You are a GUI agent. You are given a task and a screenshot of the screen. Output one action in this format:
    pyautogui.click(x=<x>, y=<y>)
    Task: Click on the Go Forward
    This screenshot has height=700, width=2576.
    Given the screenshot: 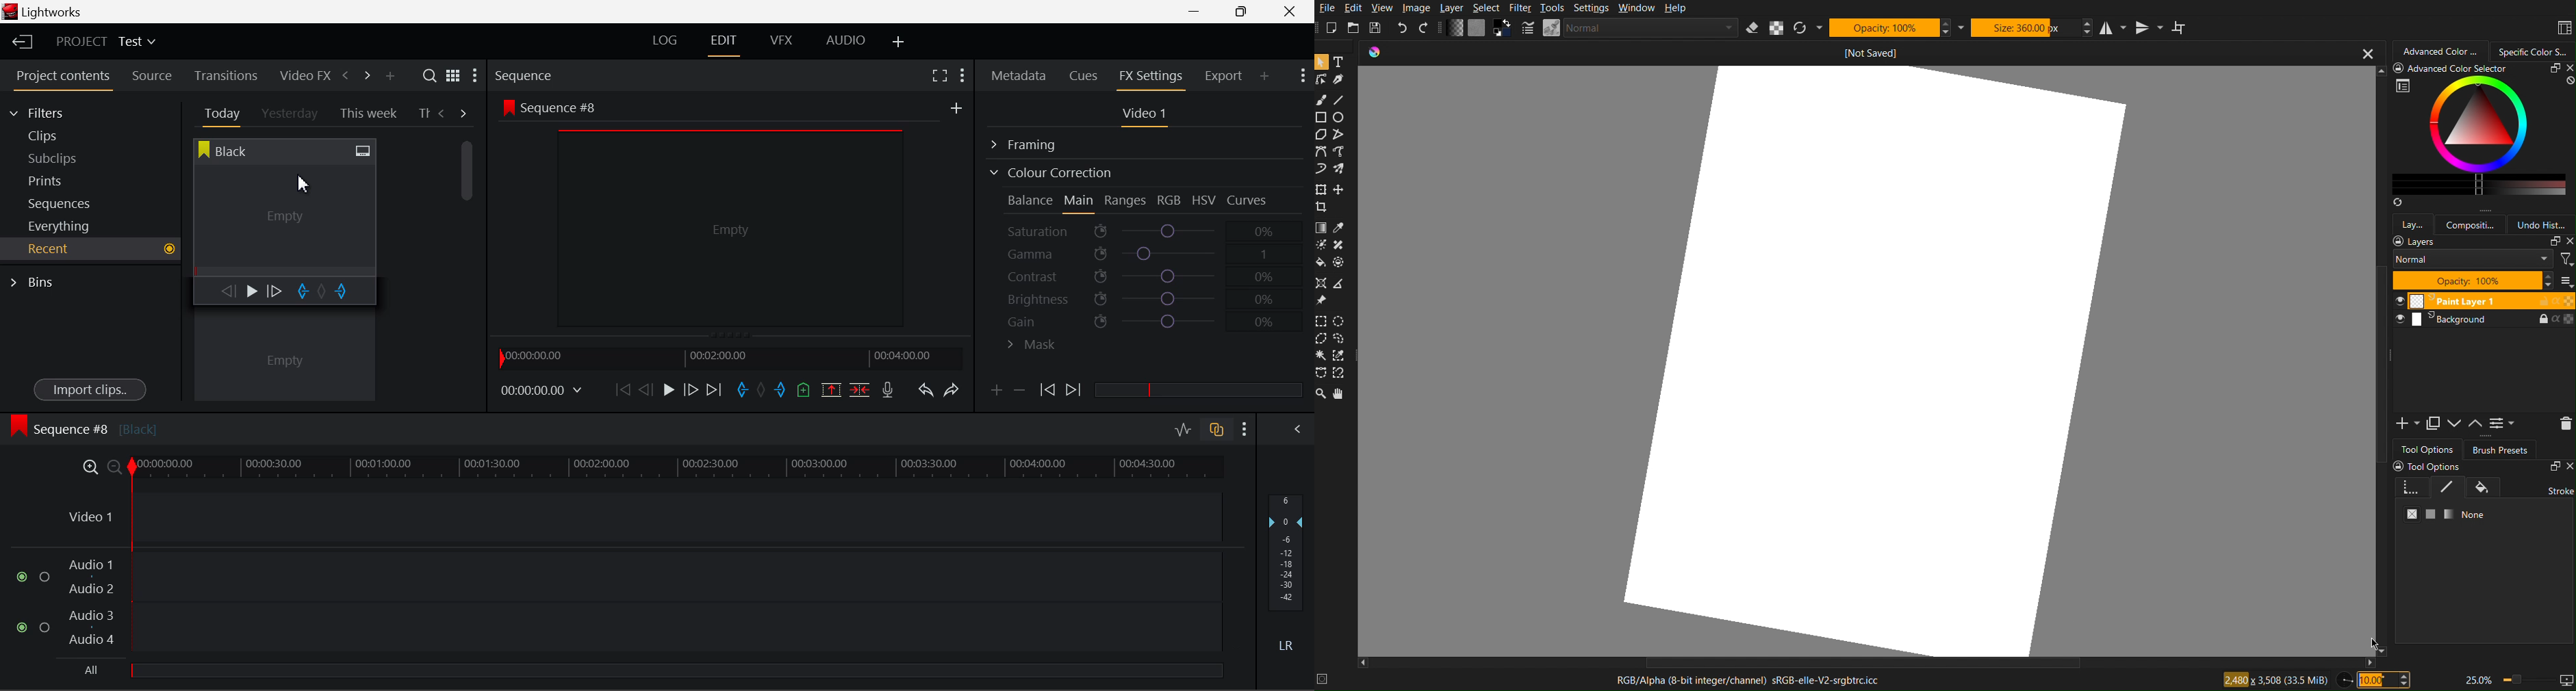 What is the action you would take?
    pyautogui.click(x=691, y=389)
    